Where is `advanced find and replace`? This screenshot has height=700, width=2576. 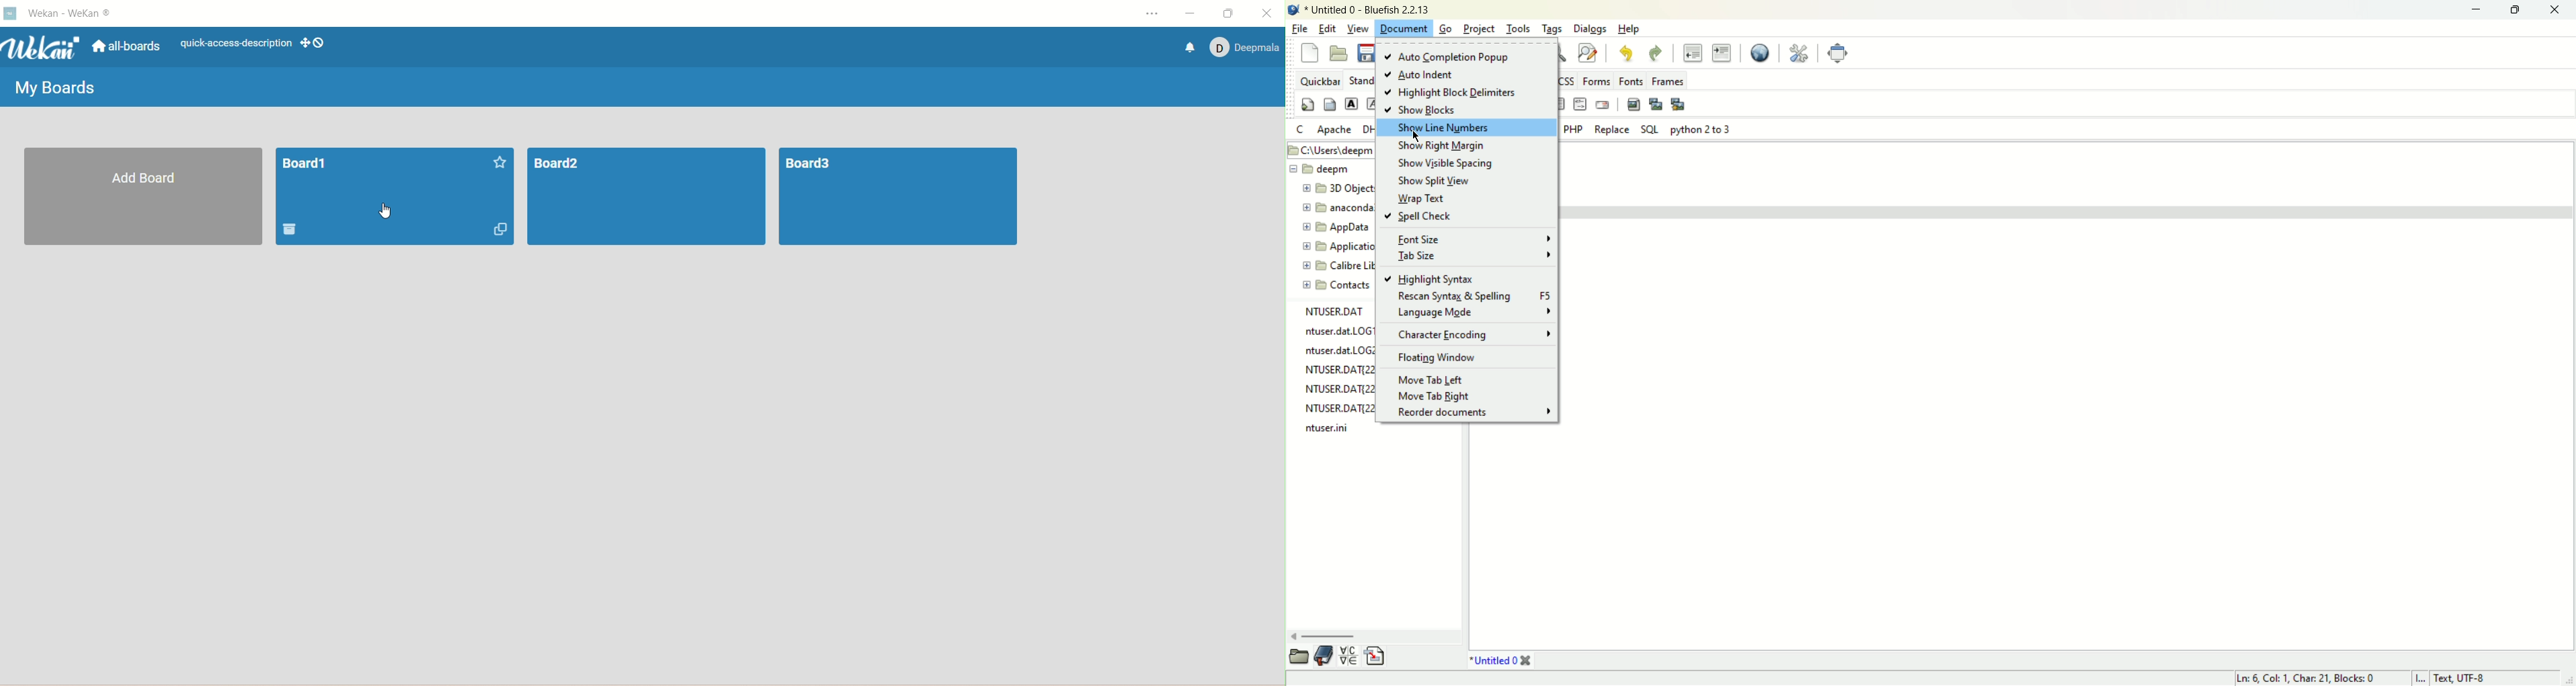 advanced find and replace is located at coordinates (1588, 52).